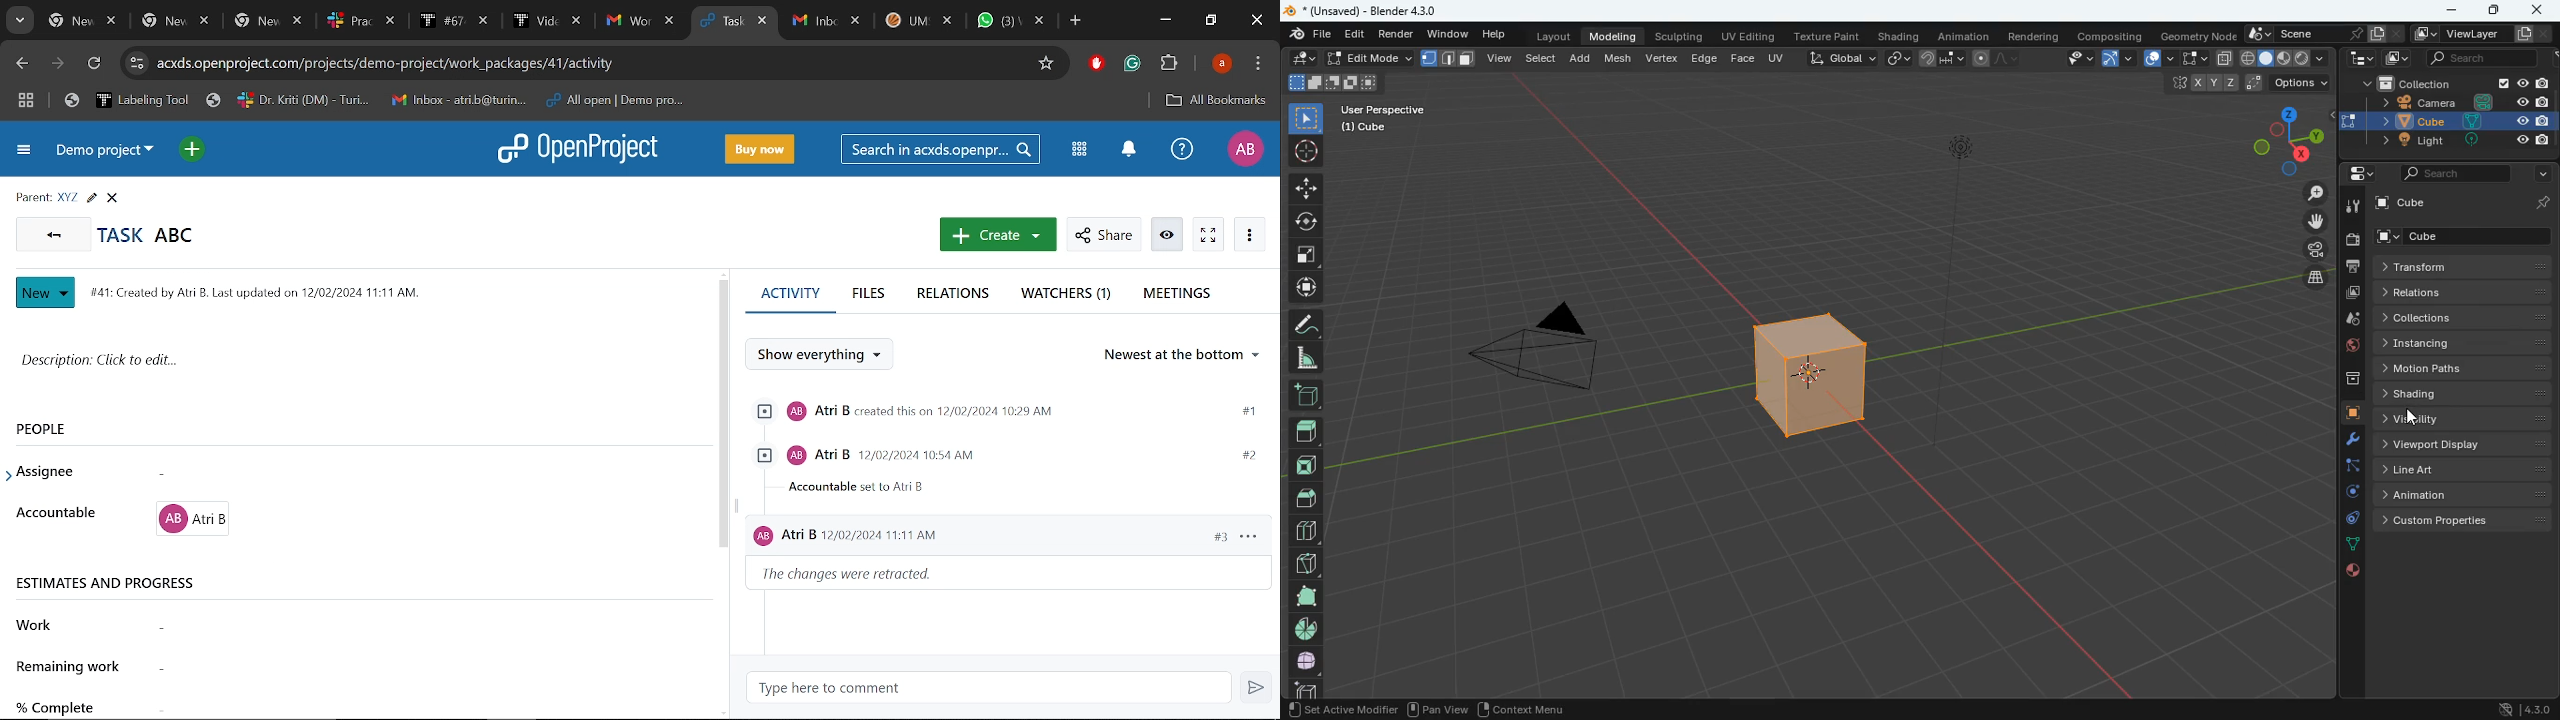 The height and width of the screenshot is (728, 2576). What do you see at coordinates (1244, 148) in the screenshot?
I see `Profile` at bounding box center [1244, 148].